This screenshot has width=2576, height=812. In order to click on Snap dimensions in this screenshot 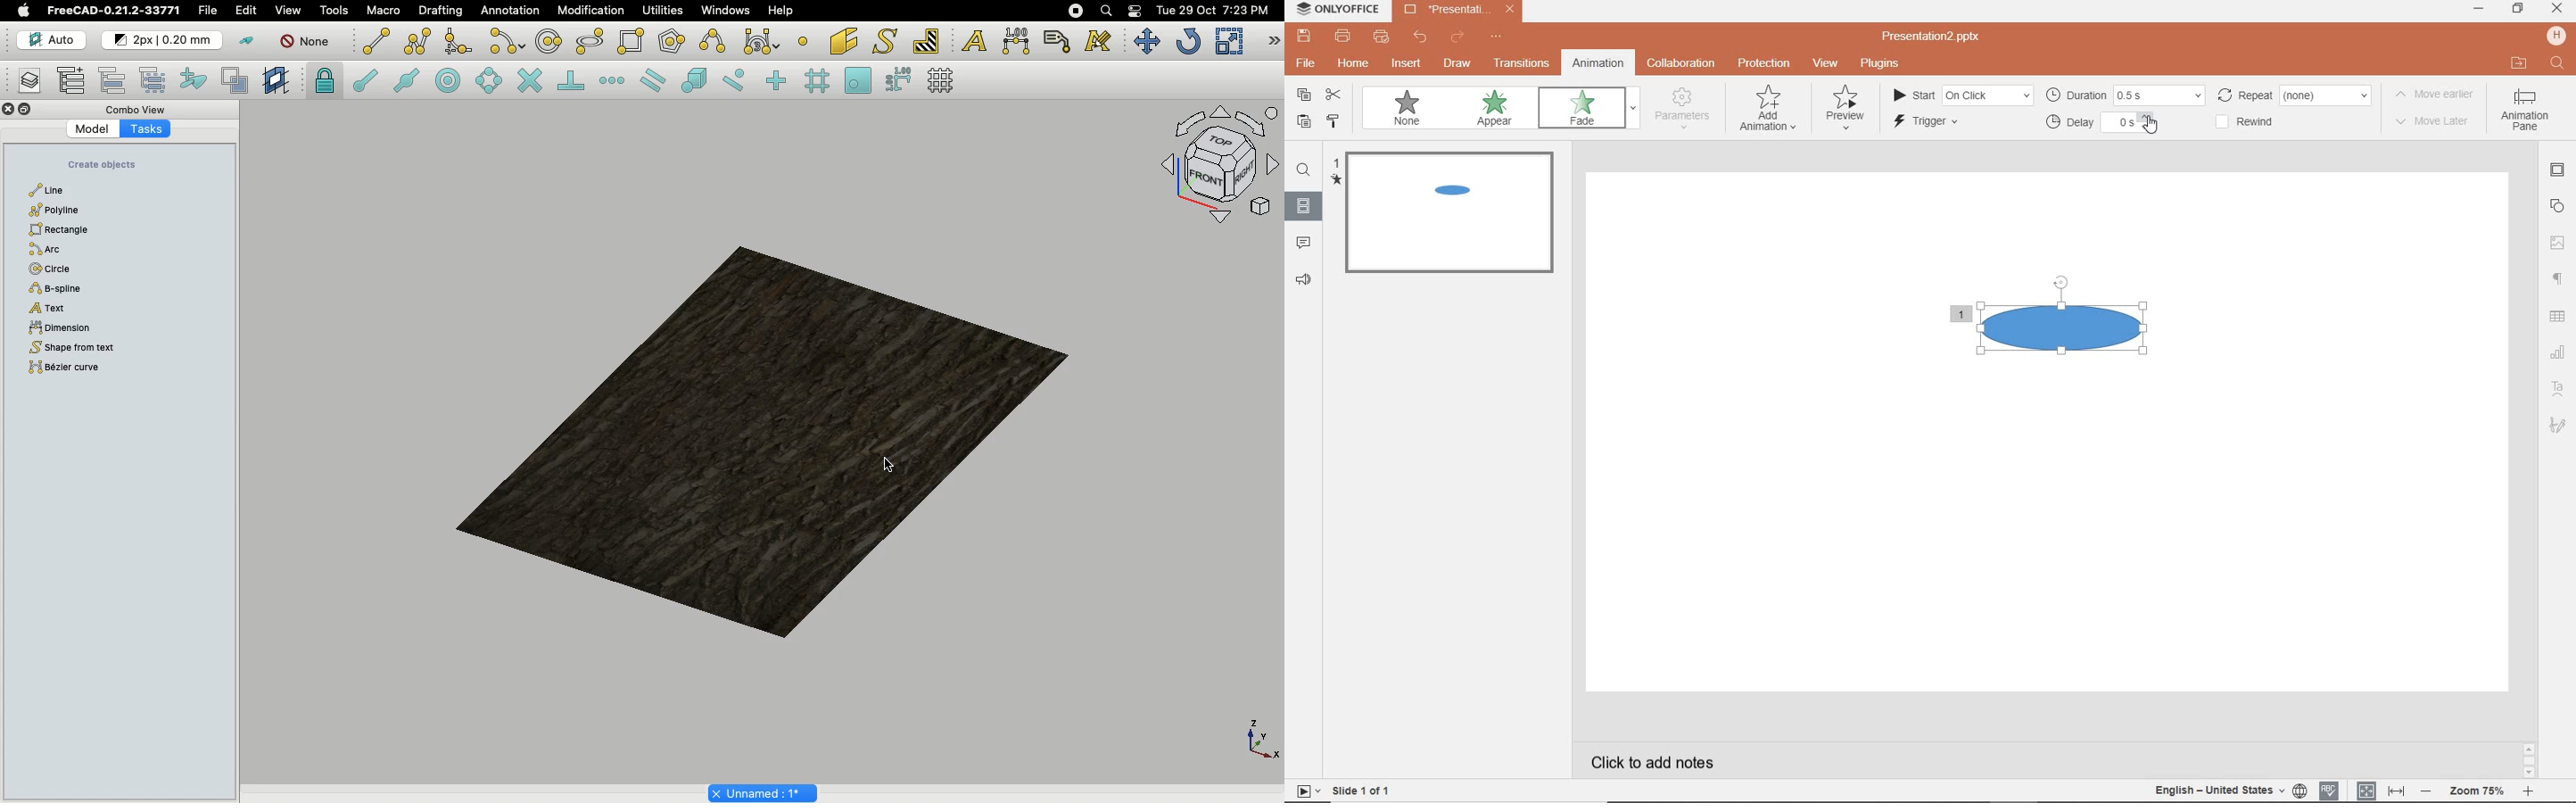, I will do `click(896, 79)`.